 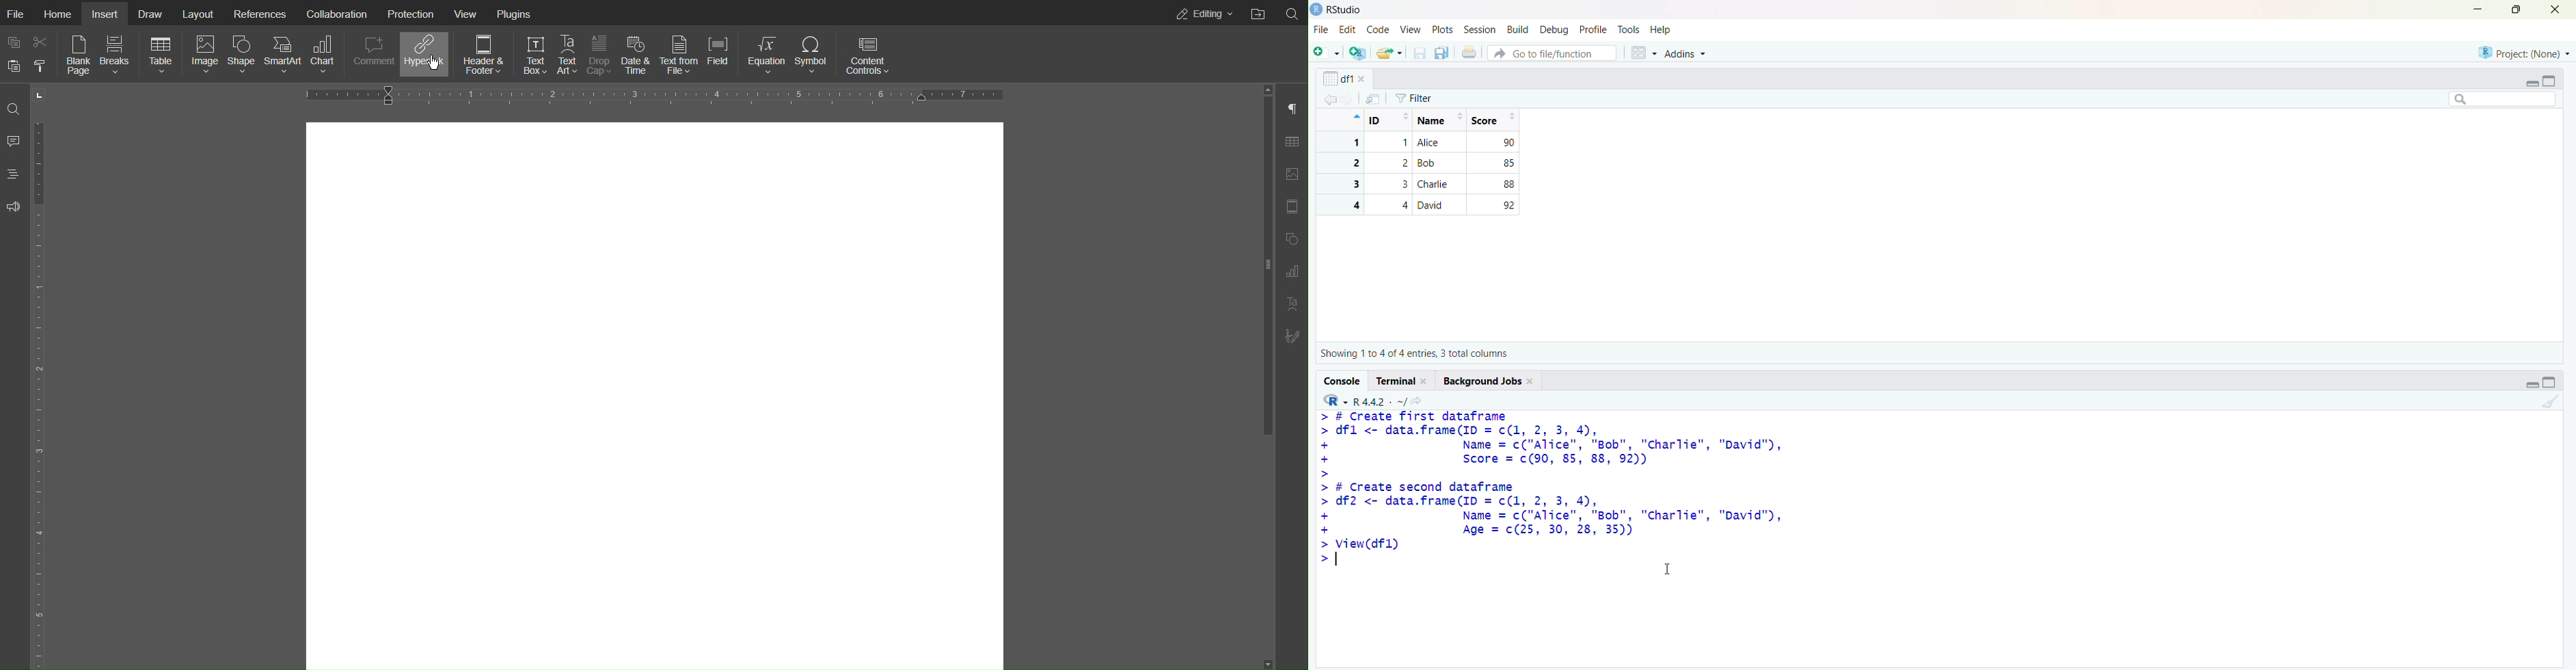 I want to click on logo, so click(x=1317, y=10).